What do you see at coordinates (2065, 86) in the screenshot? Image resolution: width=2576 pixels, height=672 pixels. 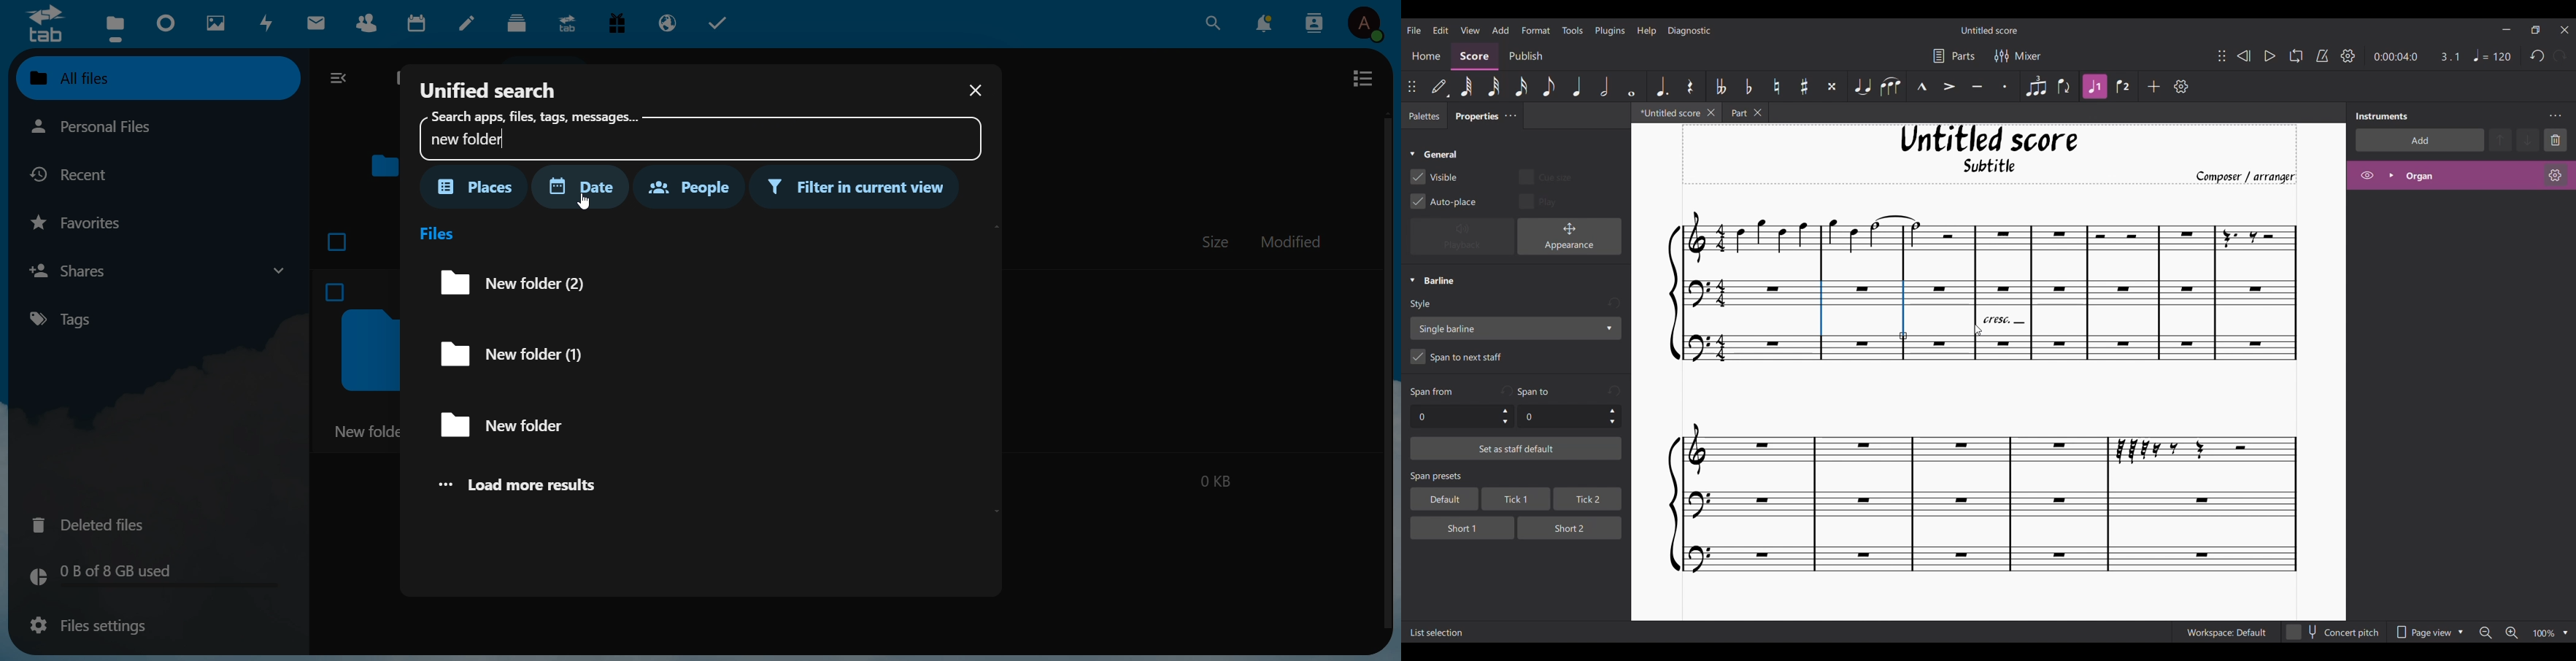 I see `Flip direction` at bounding box center [2065, 86].